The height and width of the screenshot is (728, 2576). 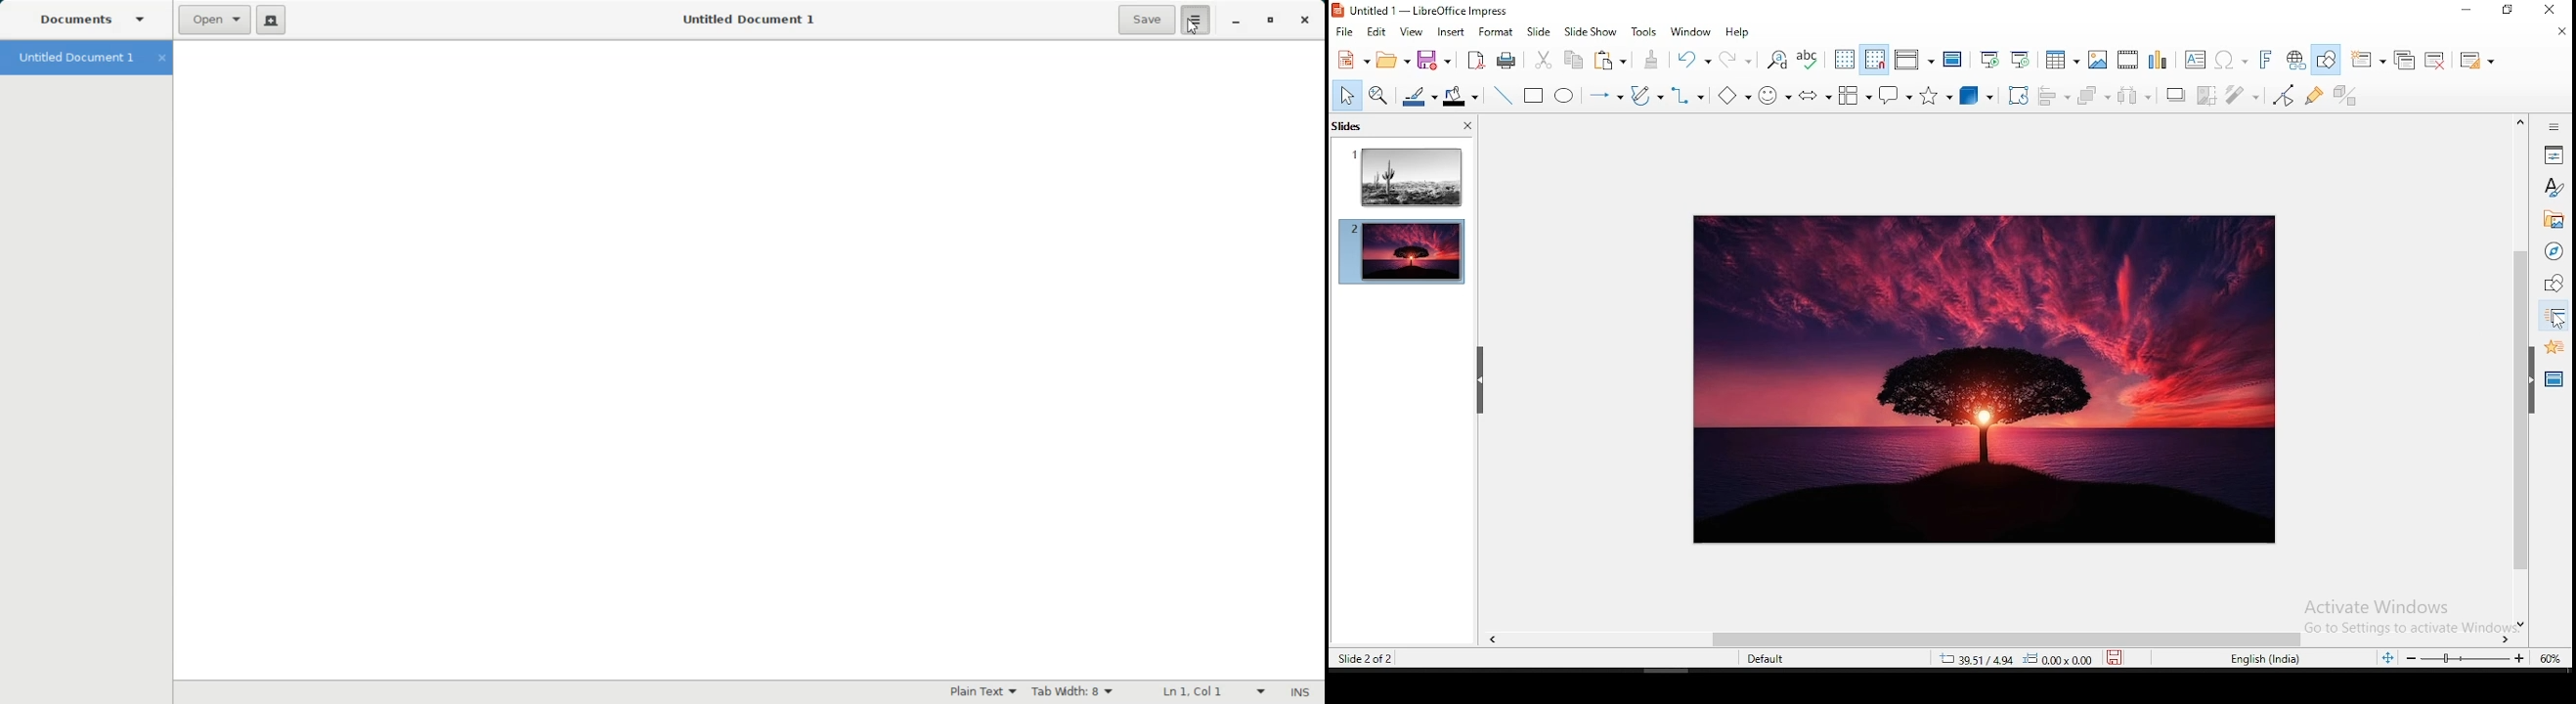 What do you see at coordinates (1344, 32) in the screenshot?
I see `file` at bounding box center [1344, 32].